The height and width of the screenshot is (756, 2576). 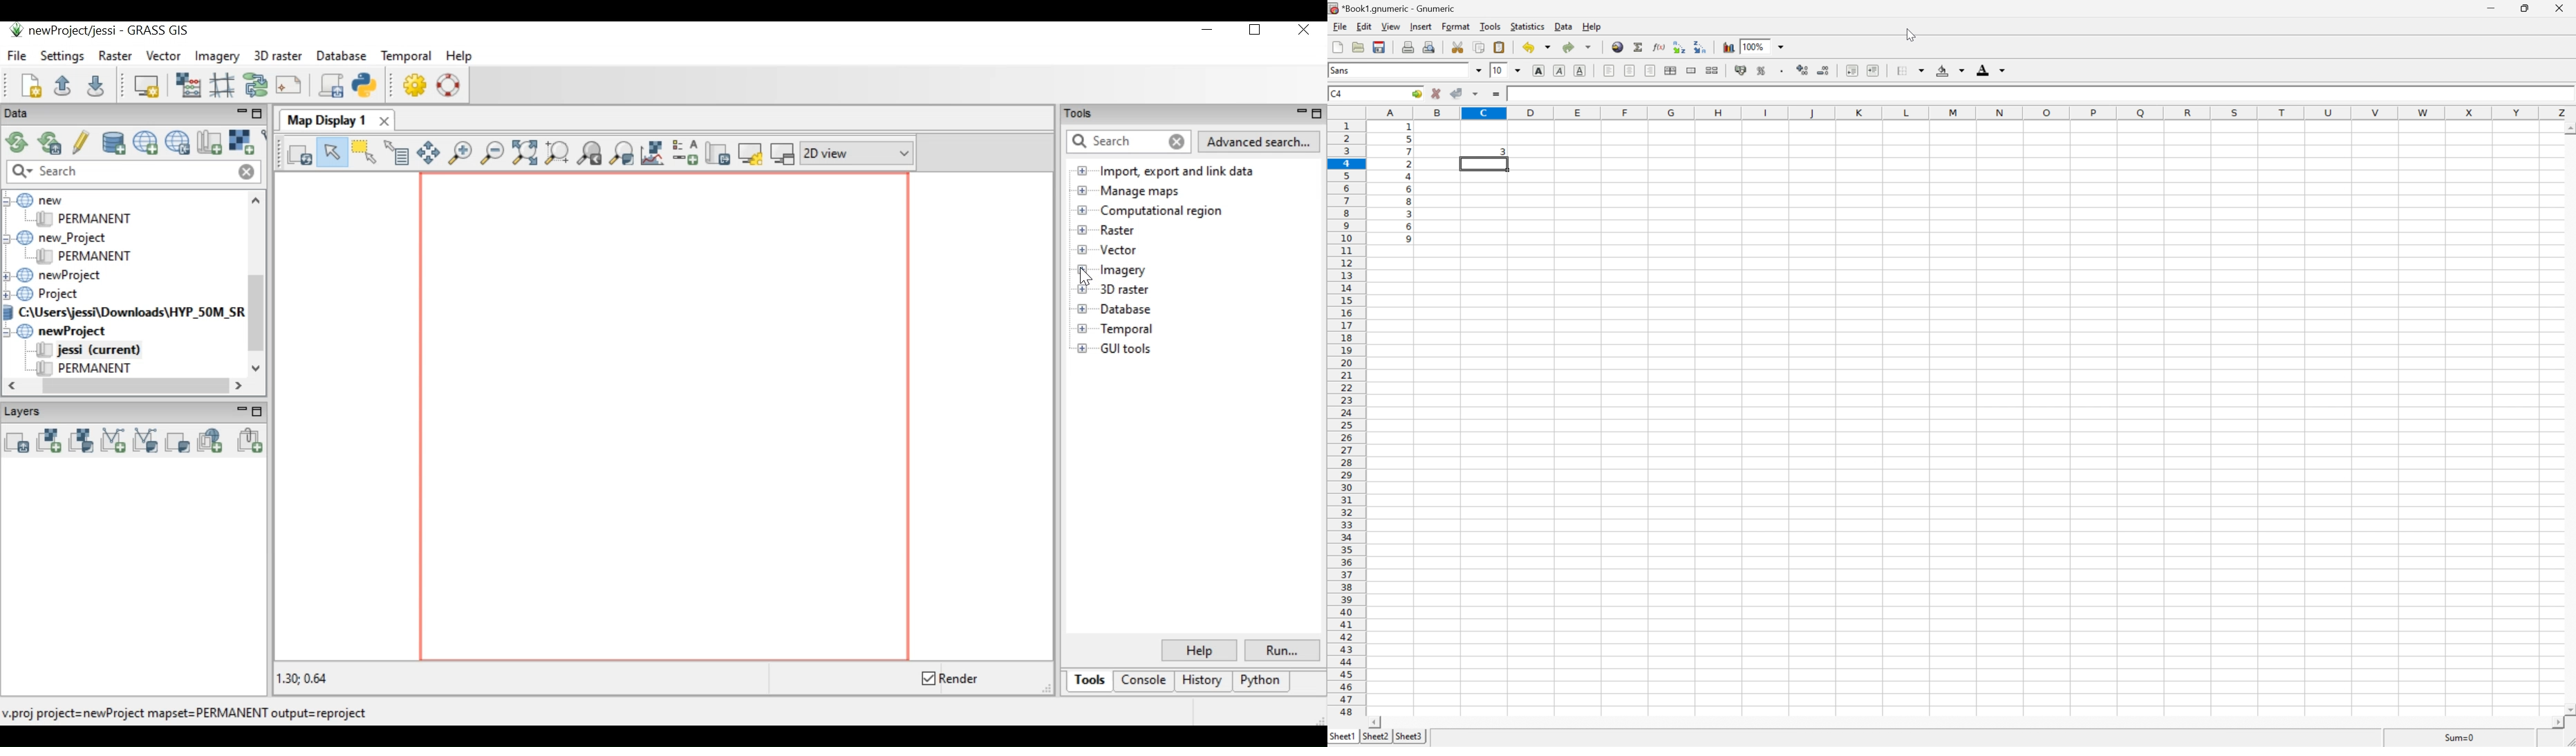 What do you see at coordinates (1408, 47) in the screenshot?
I see `print` at bounding box center [1408, 47].